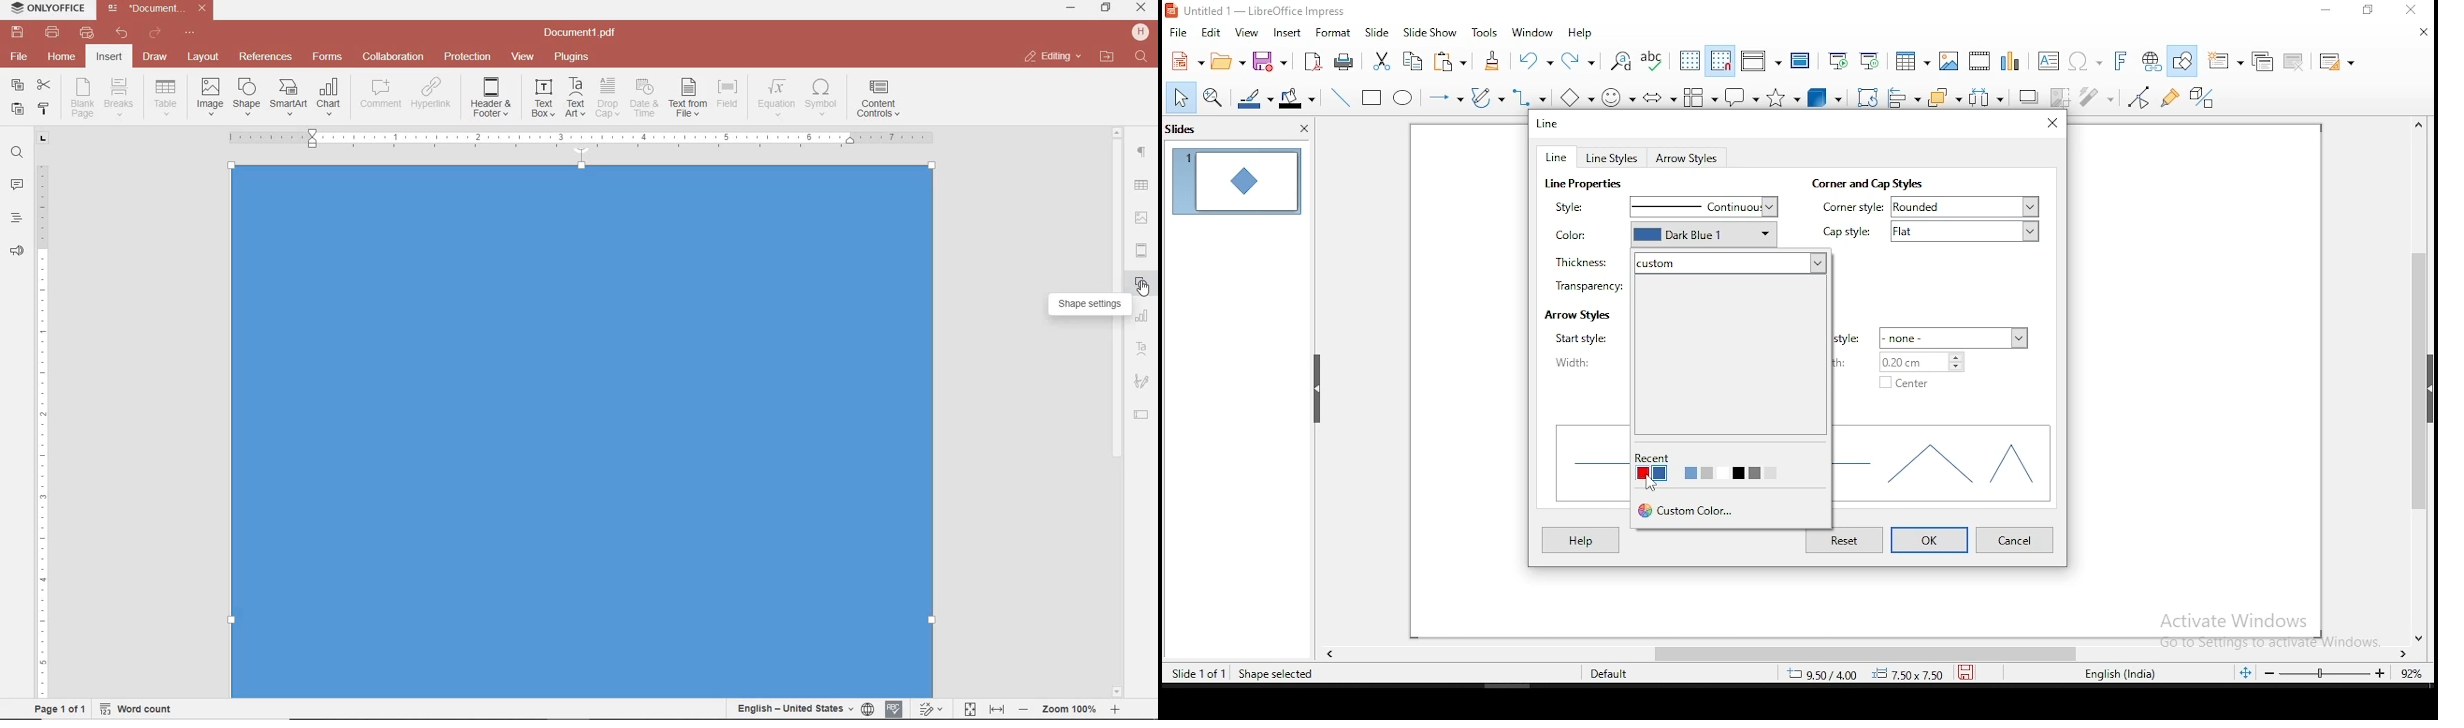 The image size is (2464, 728). What do you see at coordinates (543, 97) in the screenshot?
I see `INSERT TEXT BOX` at bounding box center [543, 97].